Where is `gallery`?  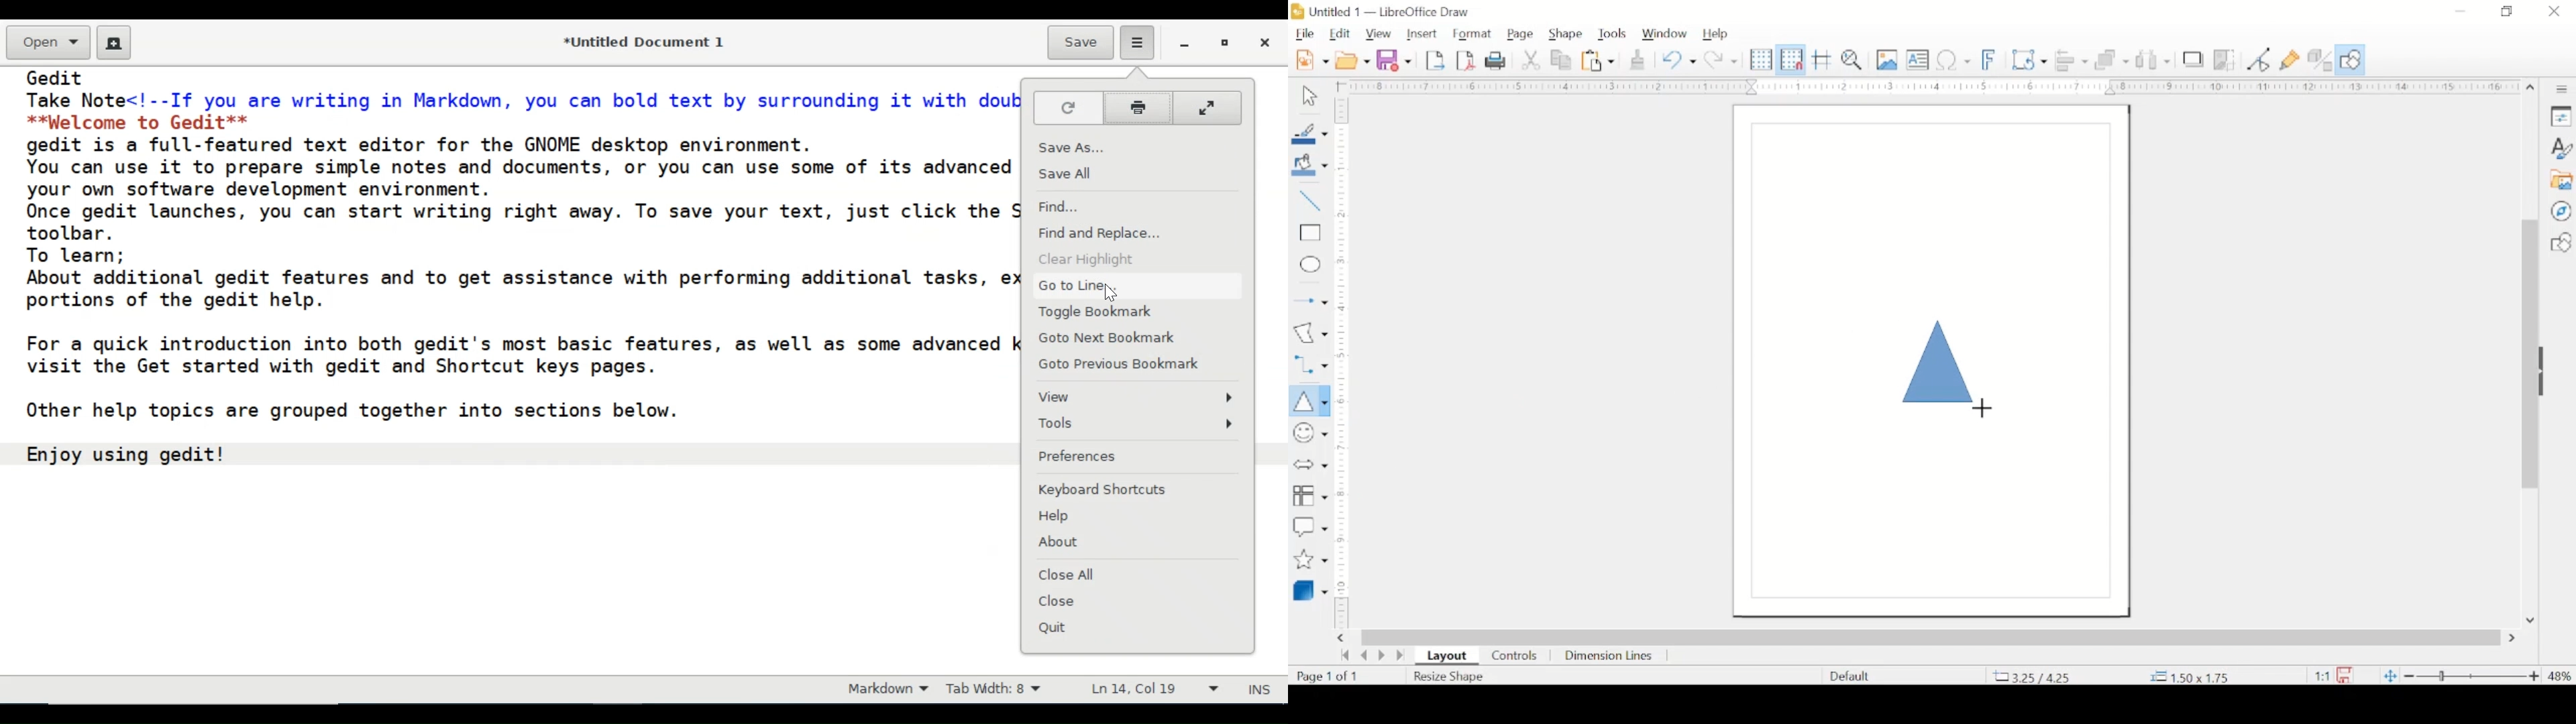 gallery is located at coordinates (2563, 180).